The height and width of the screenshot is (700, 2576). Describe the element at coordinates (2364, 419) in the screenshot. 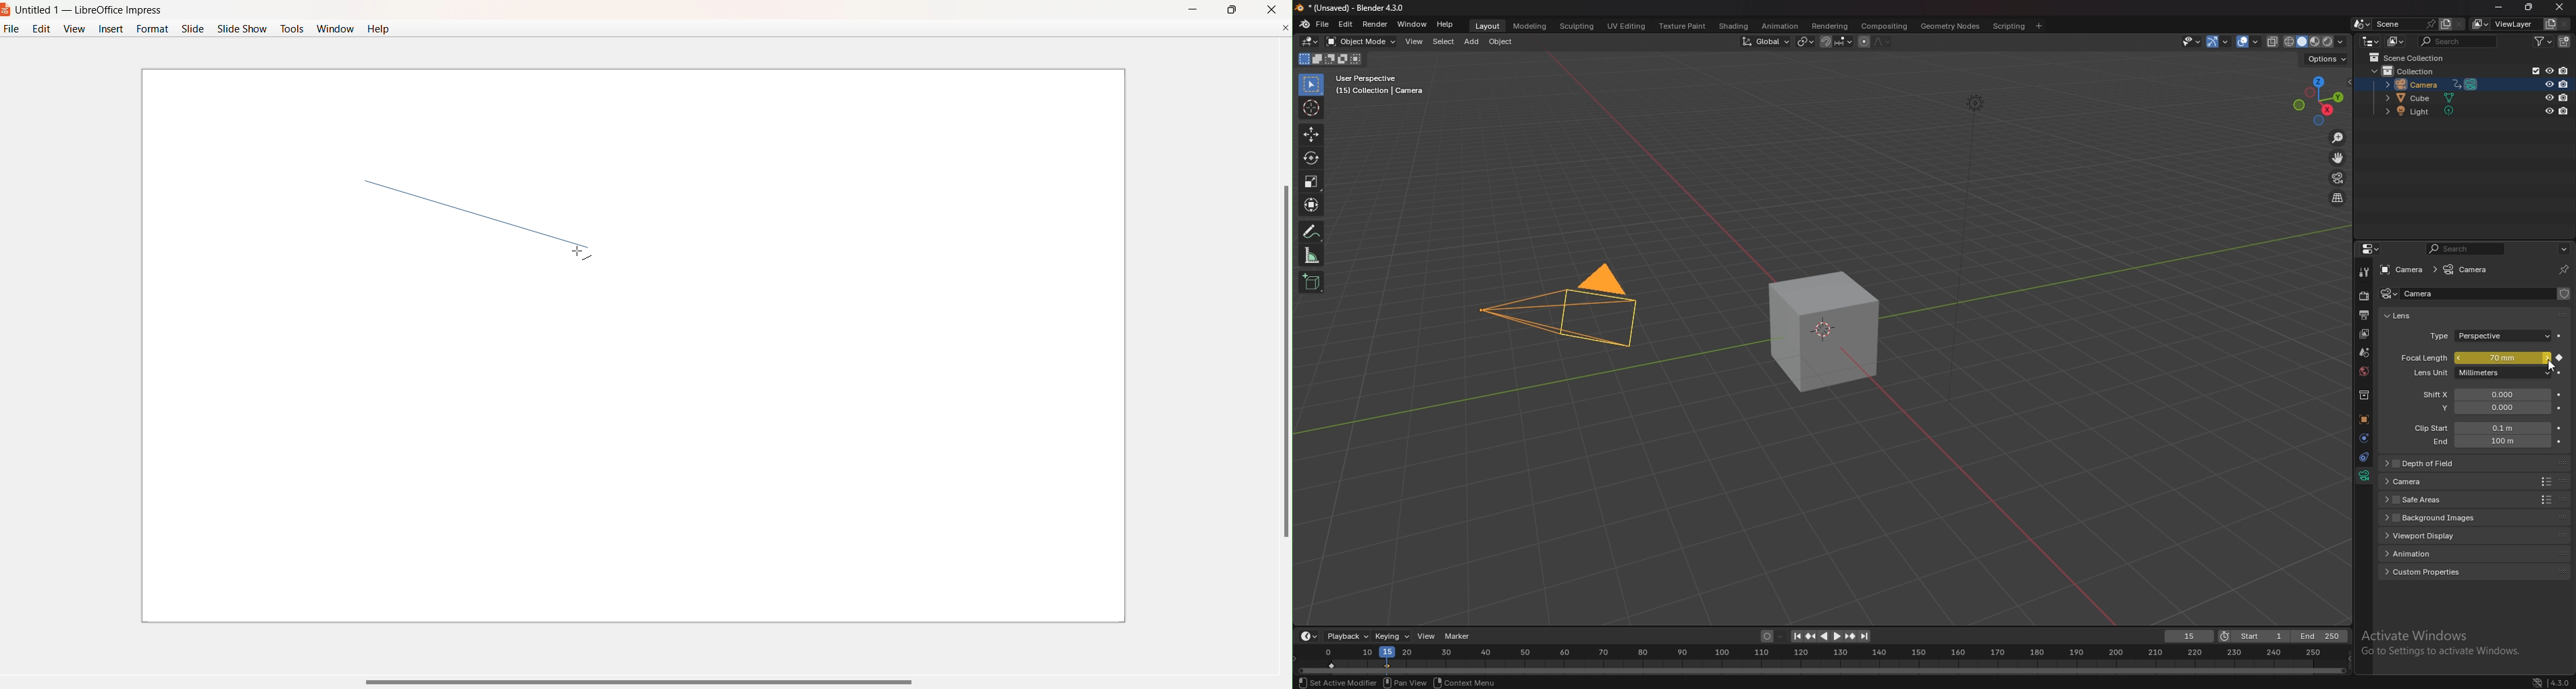

I see `objects` at that location.